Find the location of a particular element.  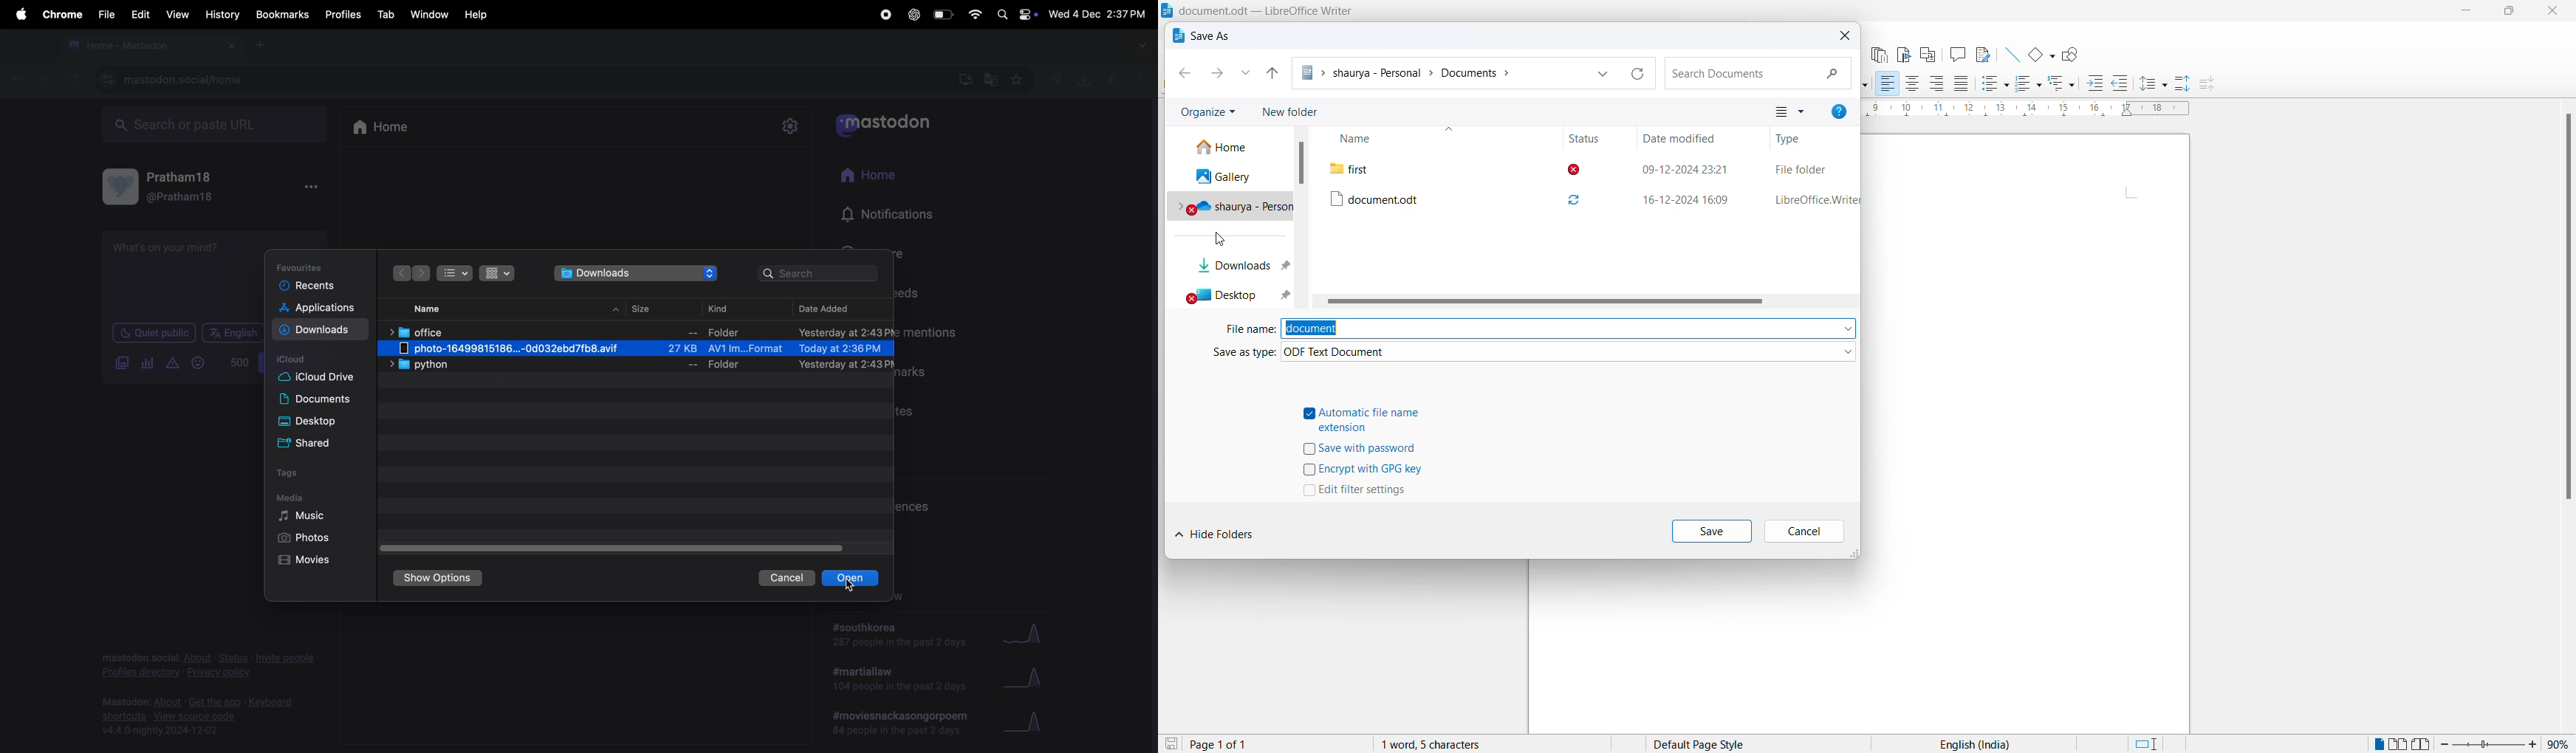

Single page view is located at coordinates (2377, 744).